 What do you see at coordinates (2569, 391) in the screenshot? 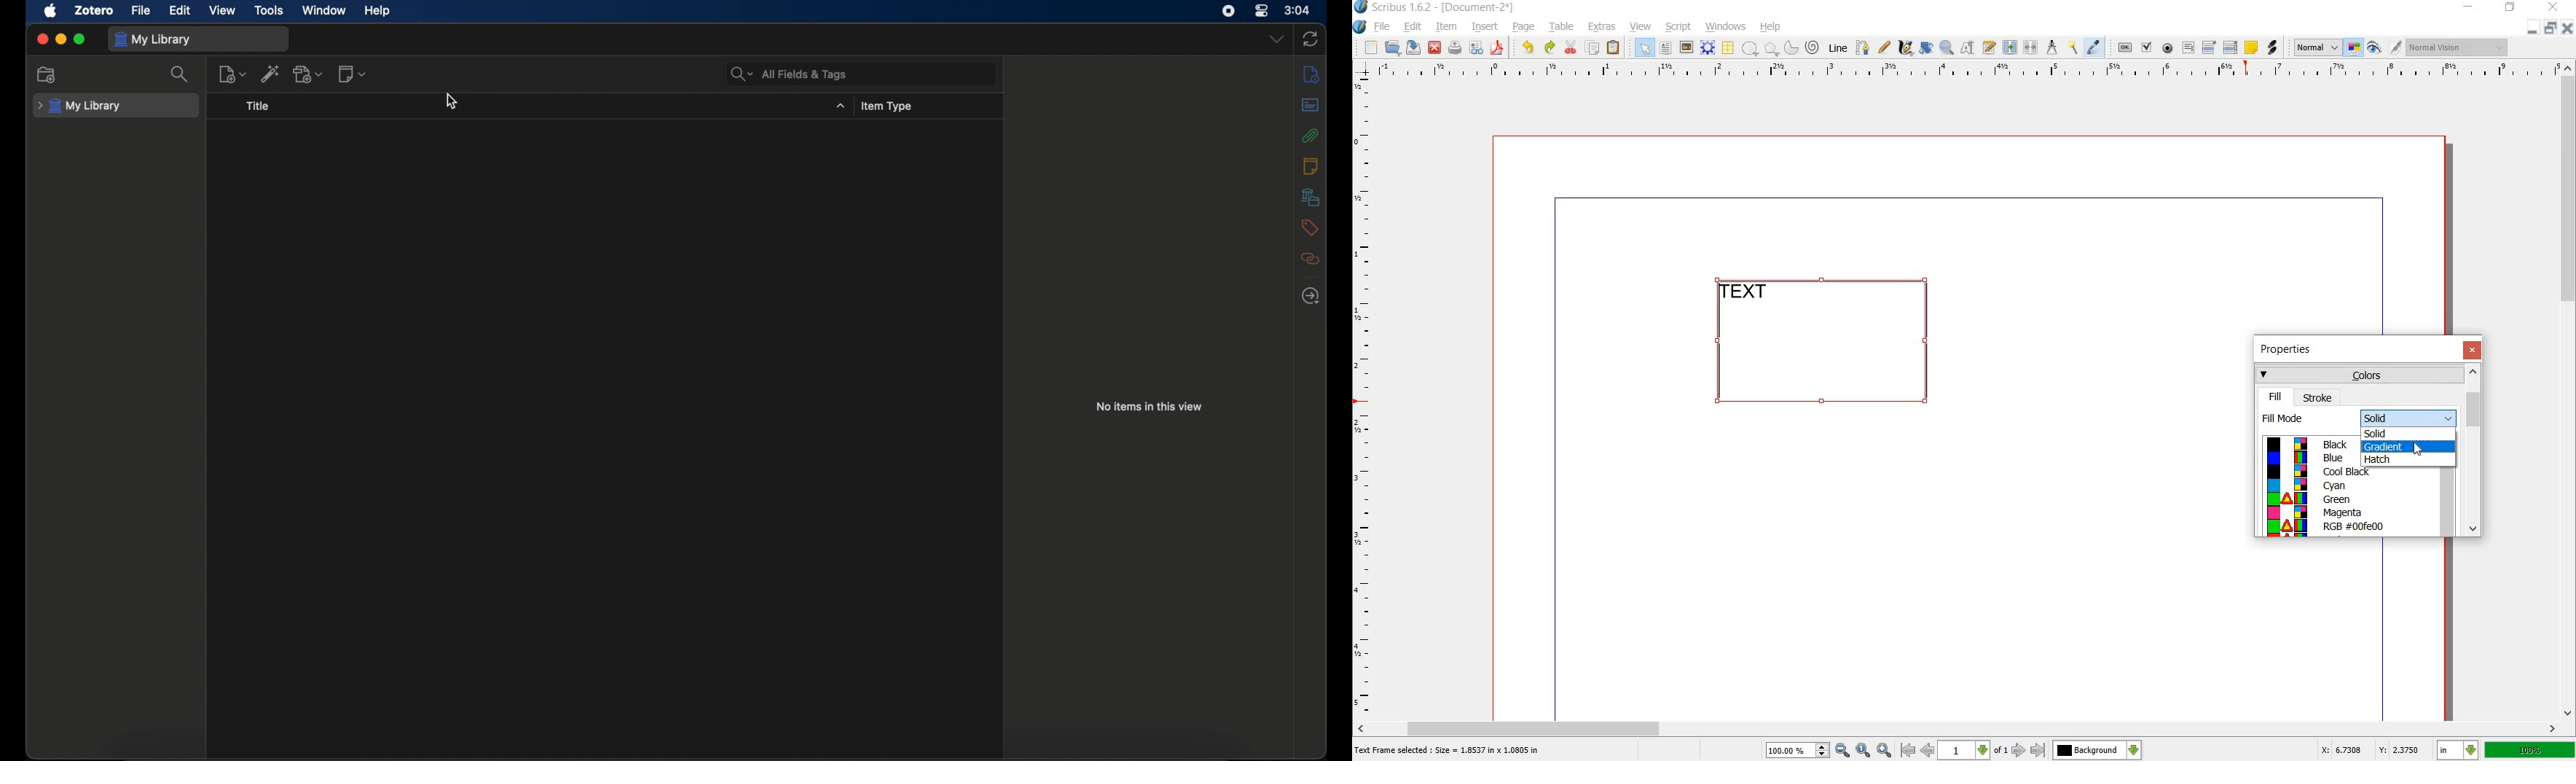
I see `scroll bar` at bounding box center [2569, 391].